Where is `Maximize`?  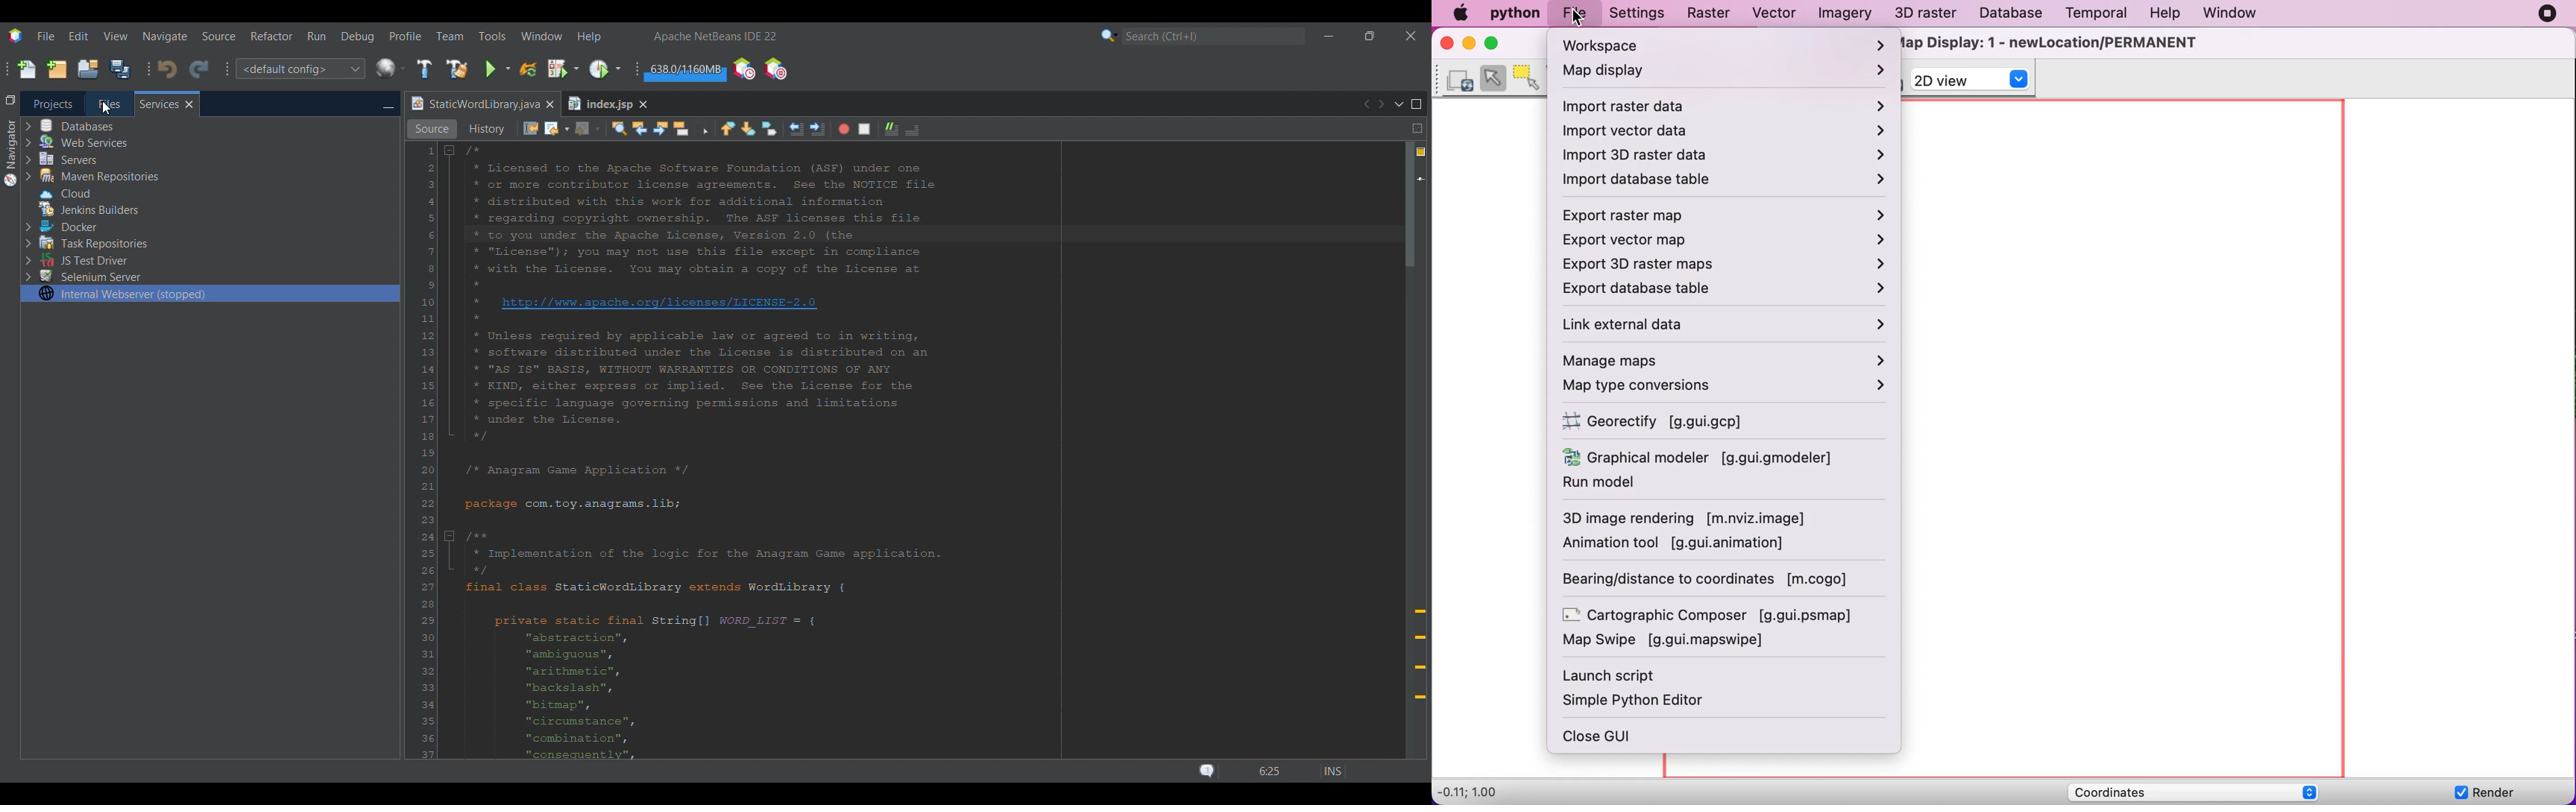 Maximize is located at coordinates (1417, 104).